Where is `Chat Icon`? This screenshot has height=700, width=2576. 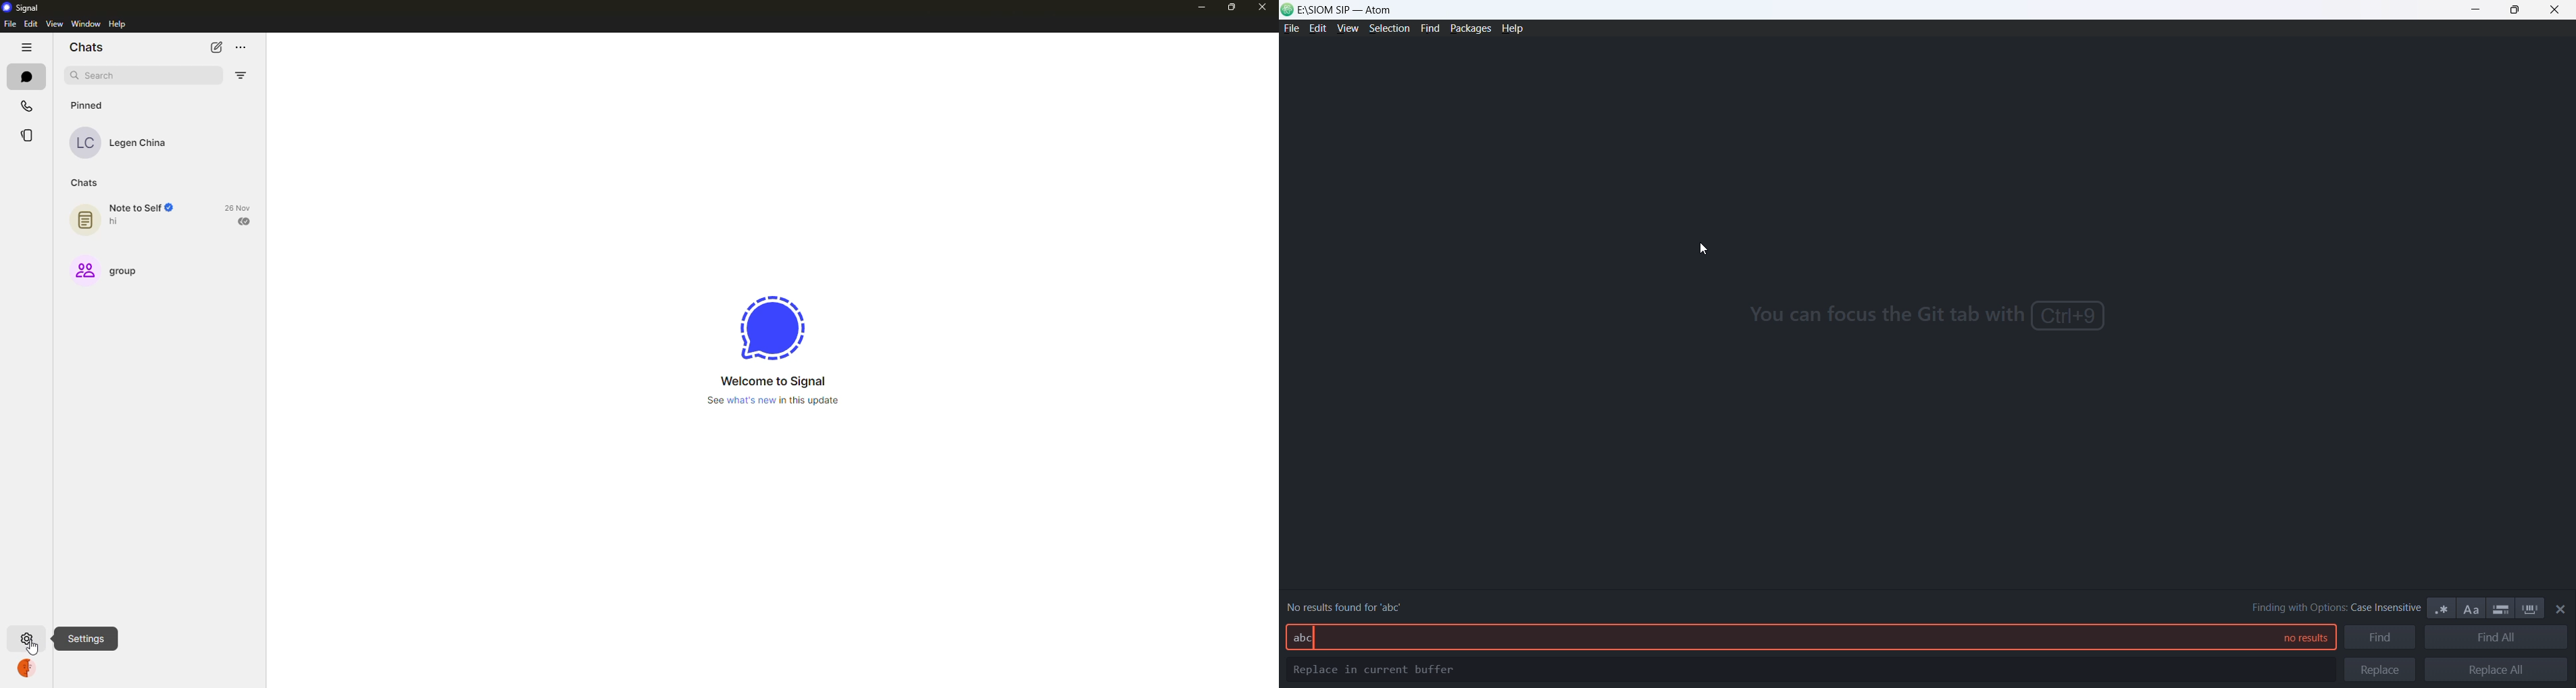 Chat Icon is located at coordinates (85, 220).